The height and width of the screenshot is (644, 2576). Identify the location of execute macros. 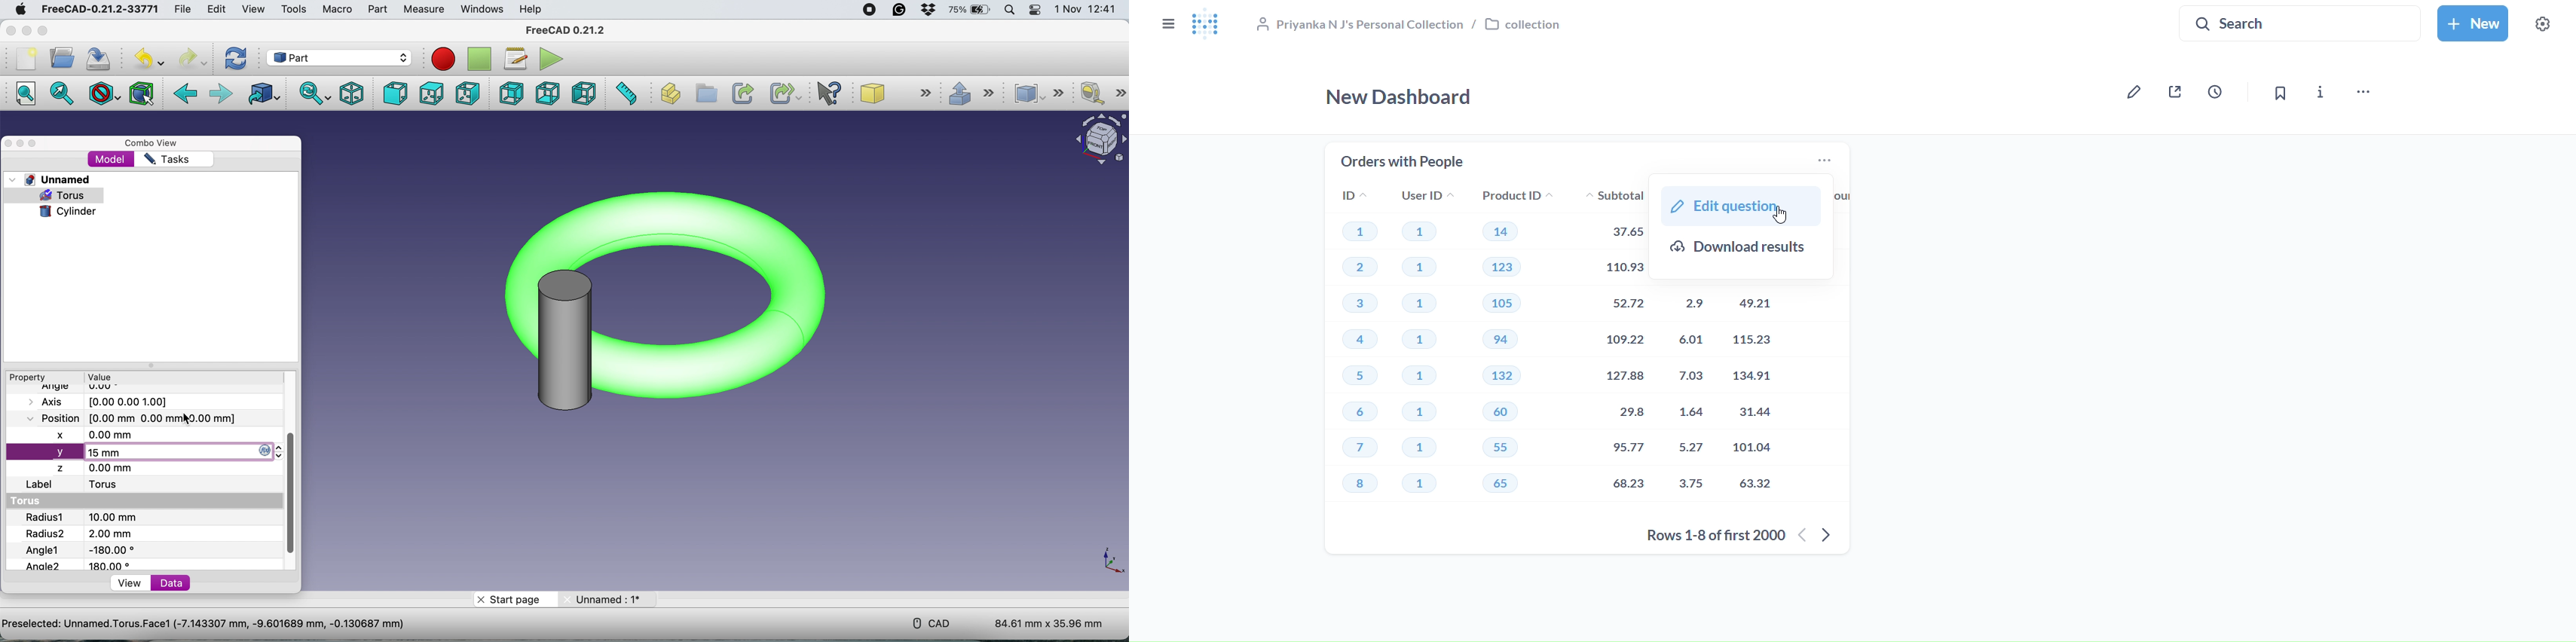
(554, 60).